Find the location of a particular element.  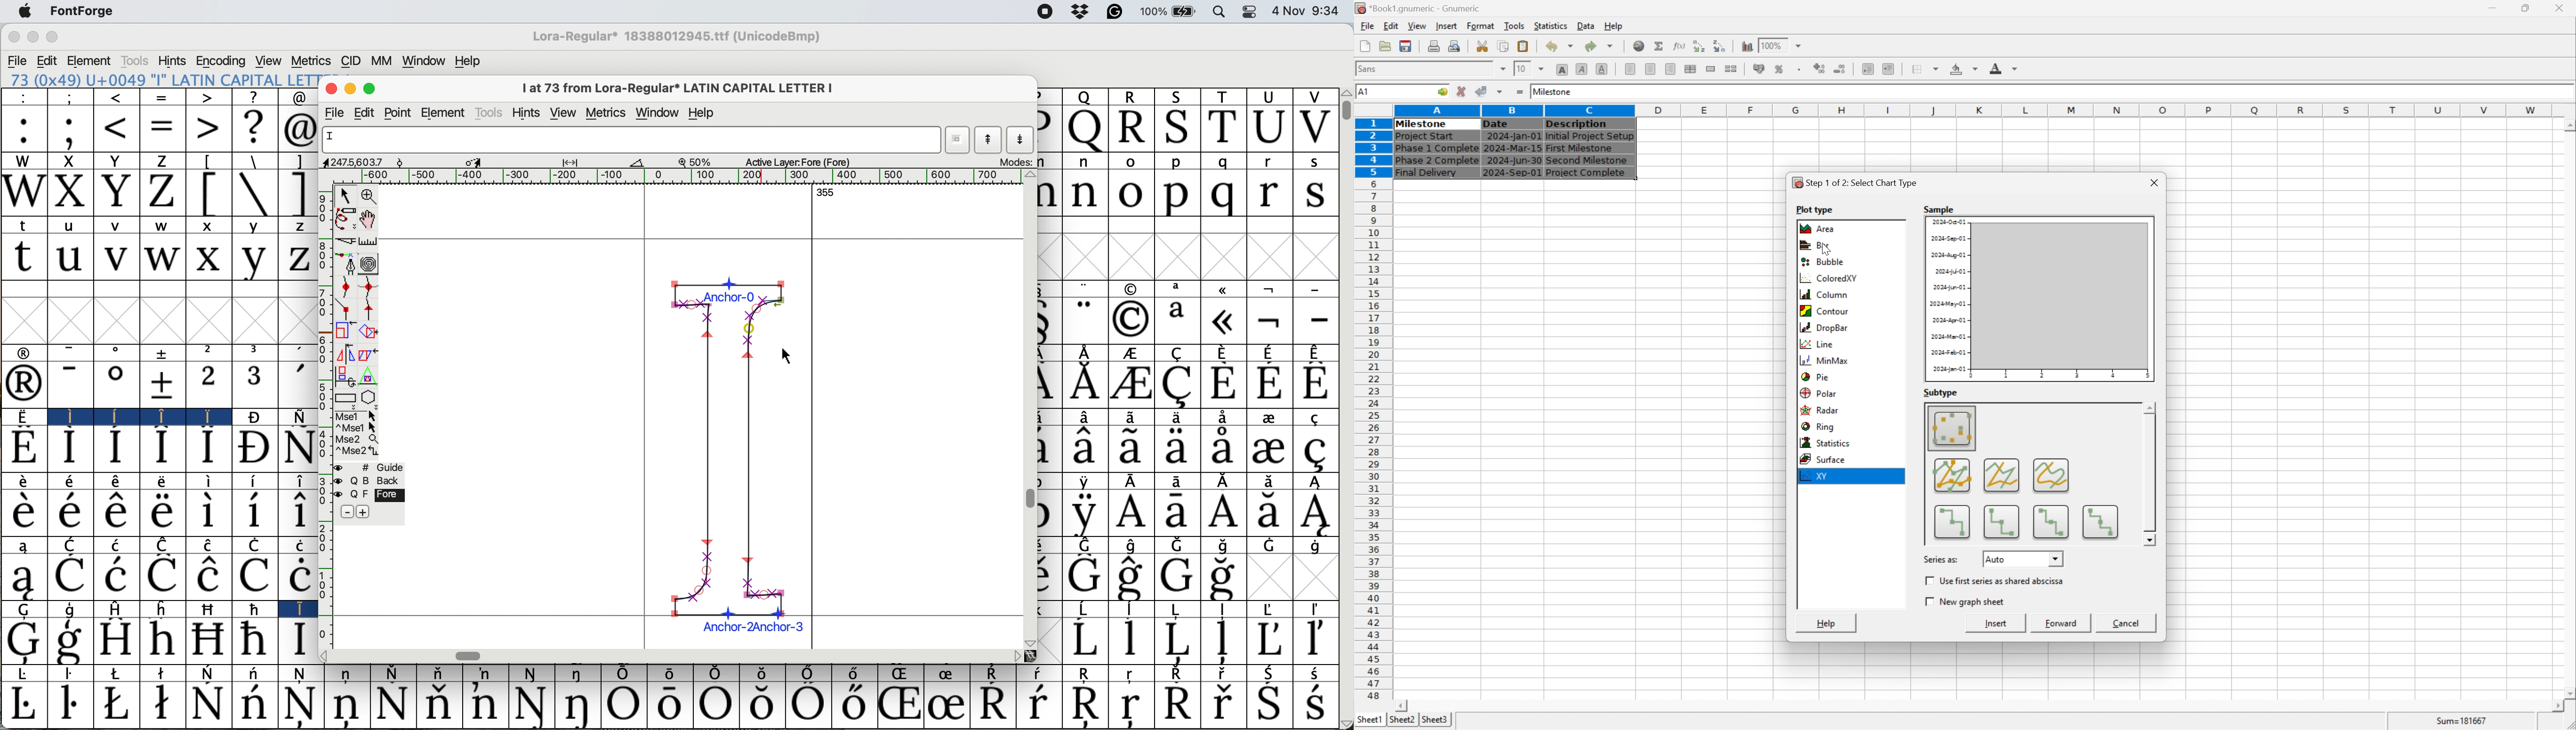

u is located at coordinates (70, 257).